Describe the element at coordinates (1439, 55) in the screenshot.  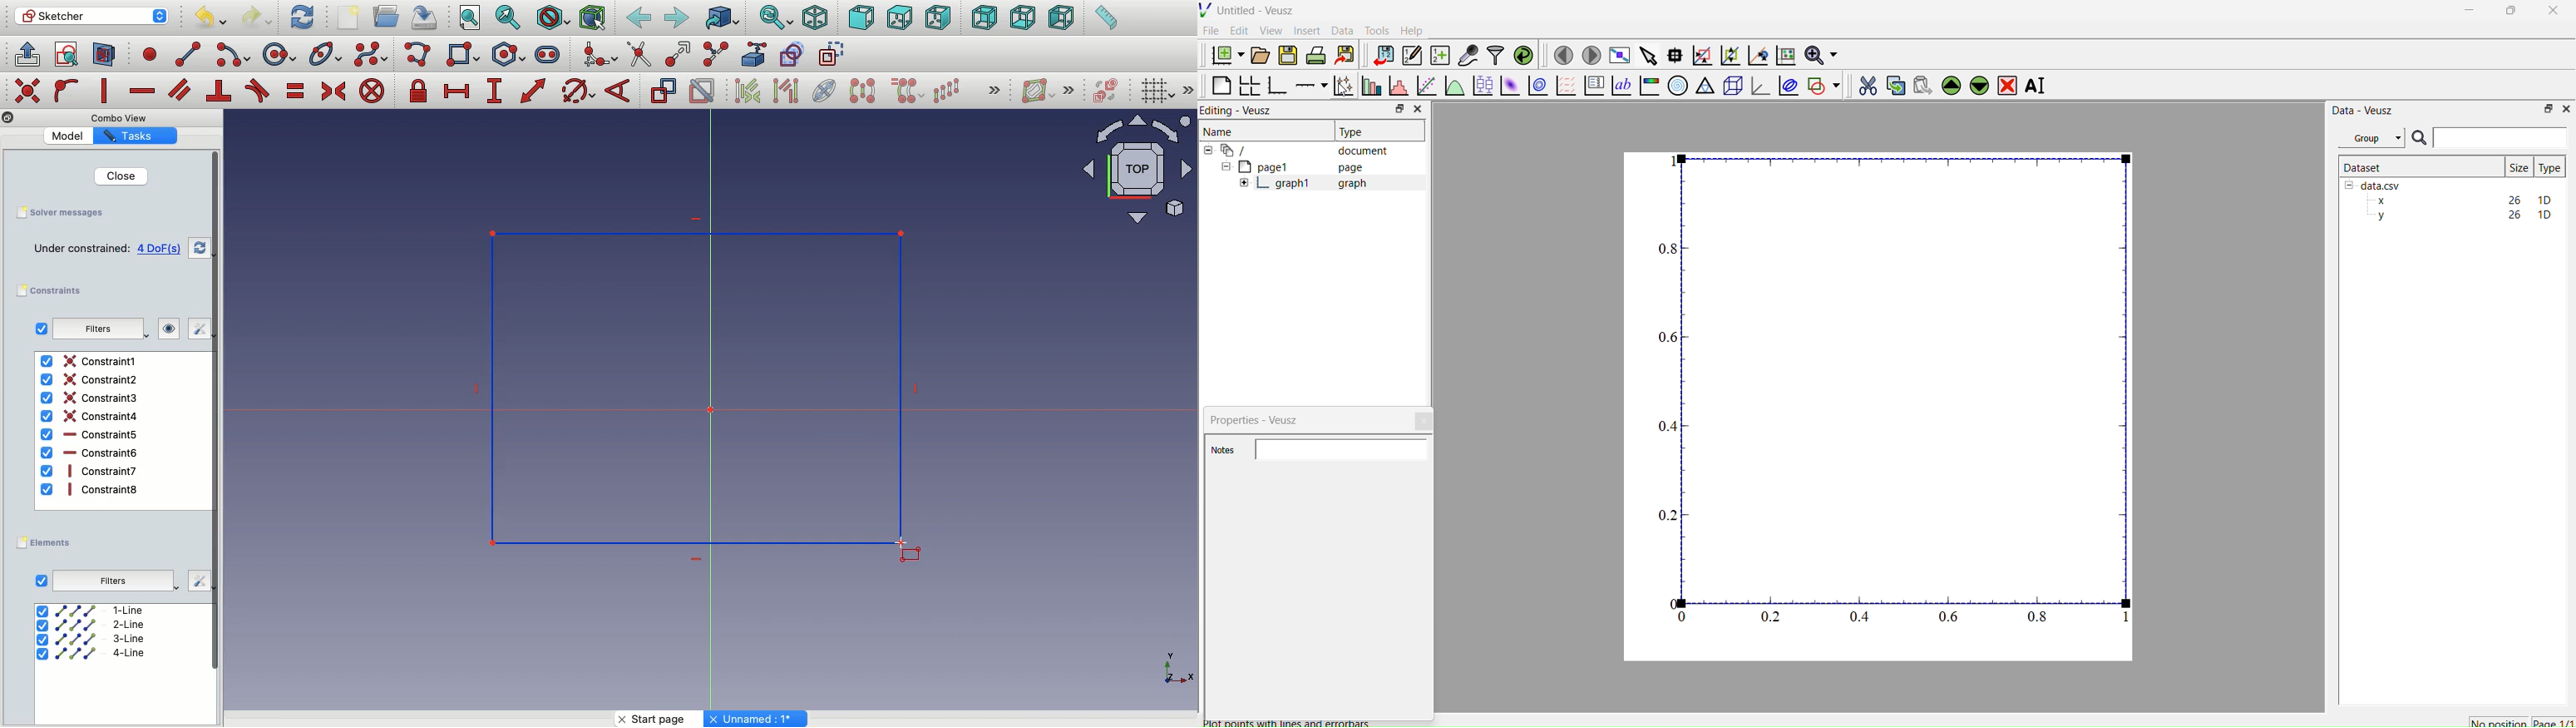
I see `Create a new dataset` at that location.